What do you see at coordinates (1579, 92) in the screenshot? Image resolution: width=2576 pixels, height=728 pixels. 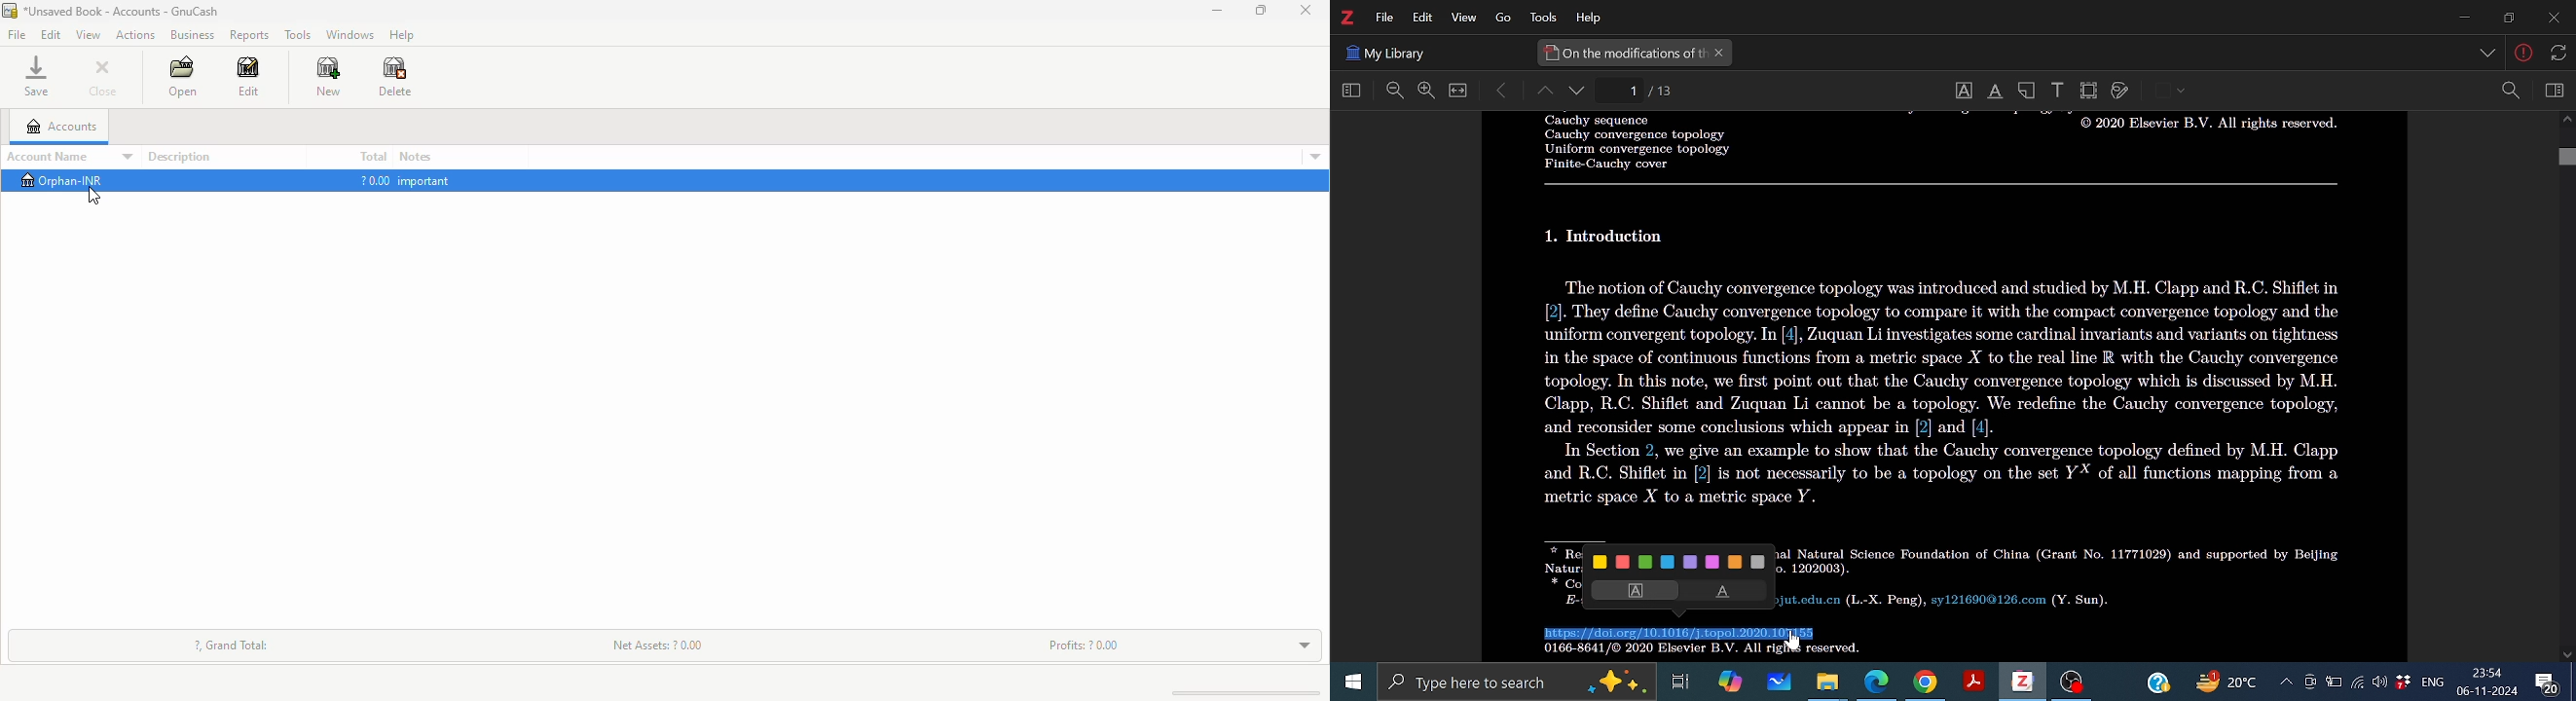 I see `page down` at bounding box center [1579, 92].